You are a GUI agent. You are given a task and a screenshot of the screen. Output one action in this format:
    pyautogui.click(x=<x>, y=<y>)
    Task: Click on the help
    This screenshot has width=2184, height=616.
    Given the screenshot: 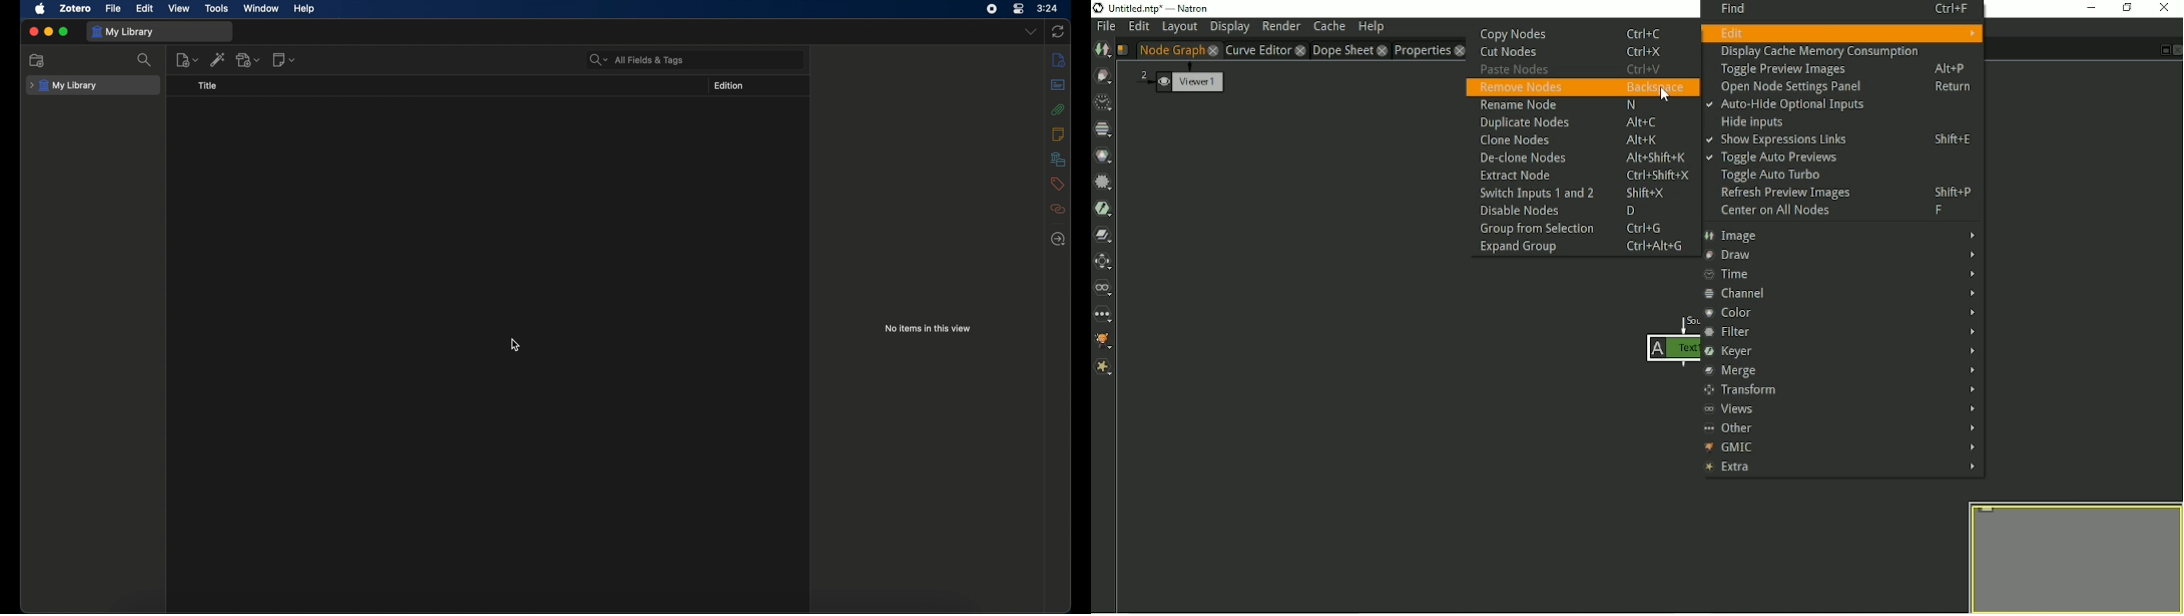 What is the action you would take?
    pyautogui.click(x=304, y=9)
    